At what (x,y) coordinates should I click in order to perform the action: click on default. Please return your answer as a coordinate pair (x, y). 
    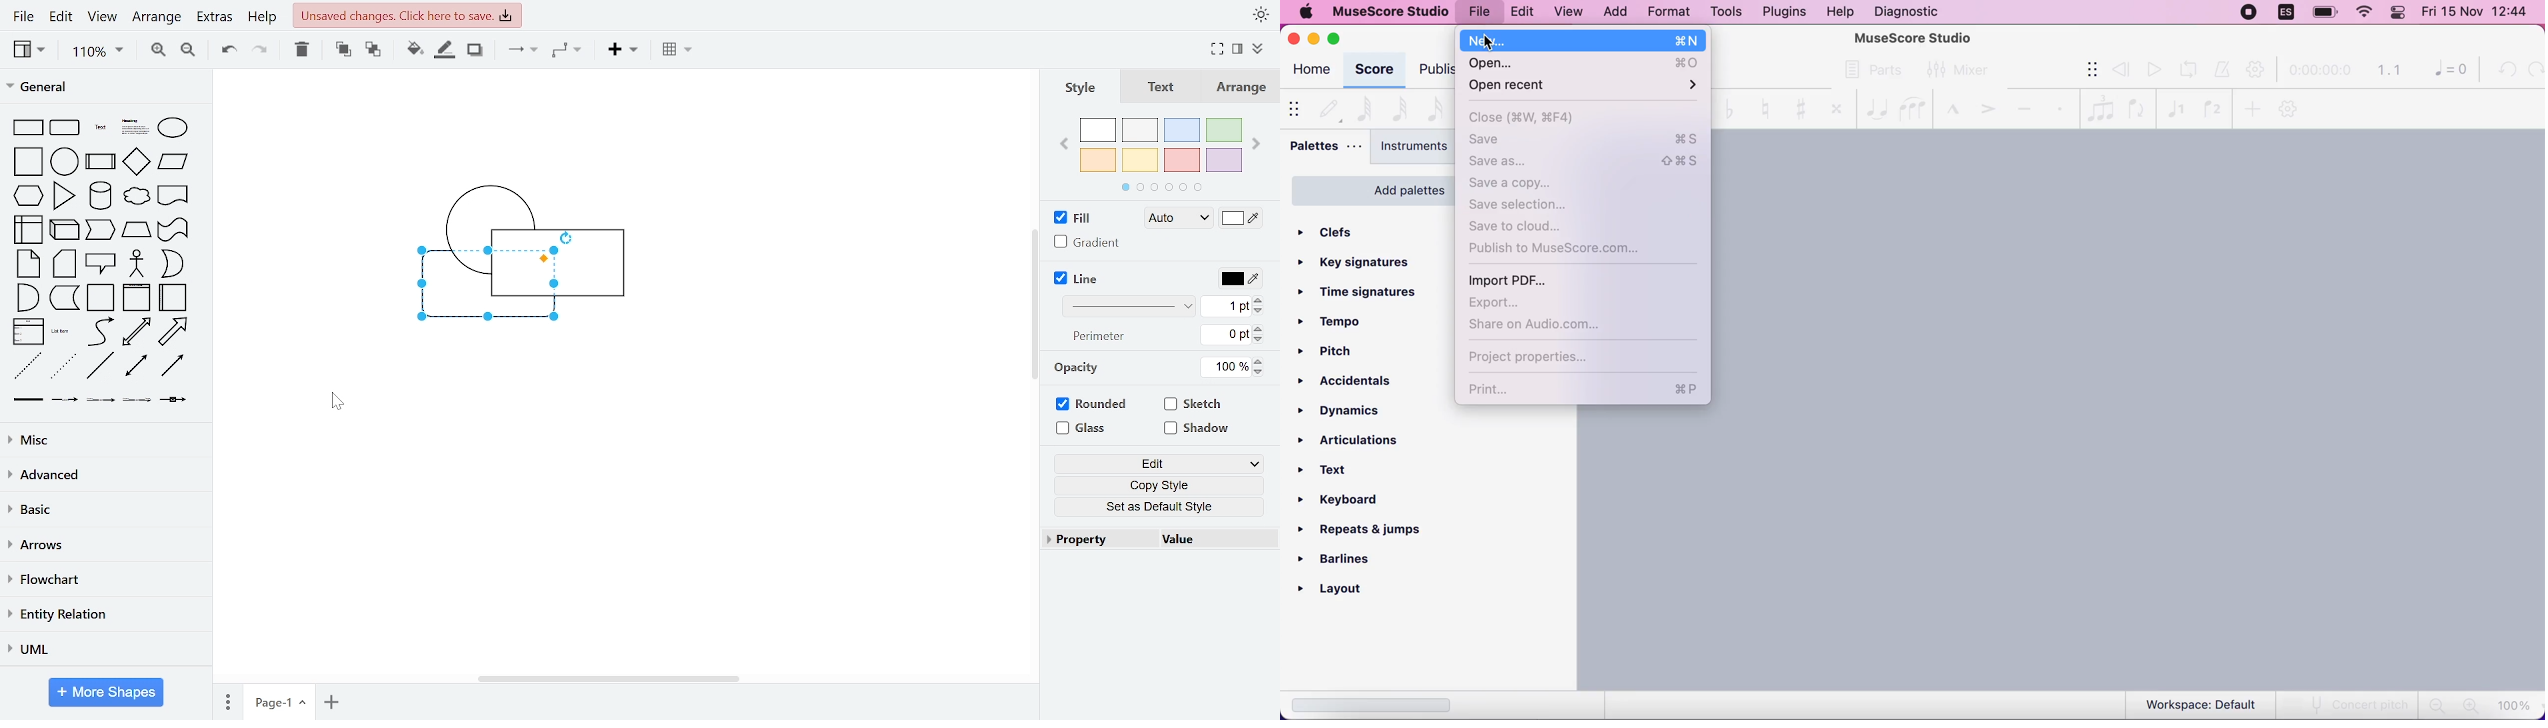
    Looking at the image, I should click on (1329, 106).